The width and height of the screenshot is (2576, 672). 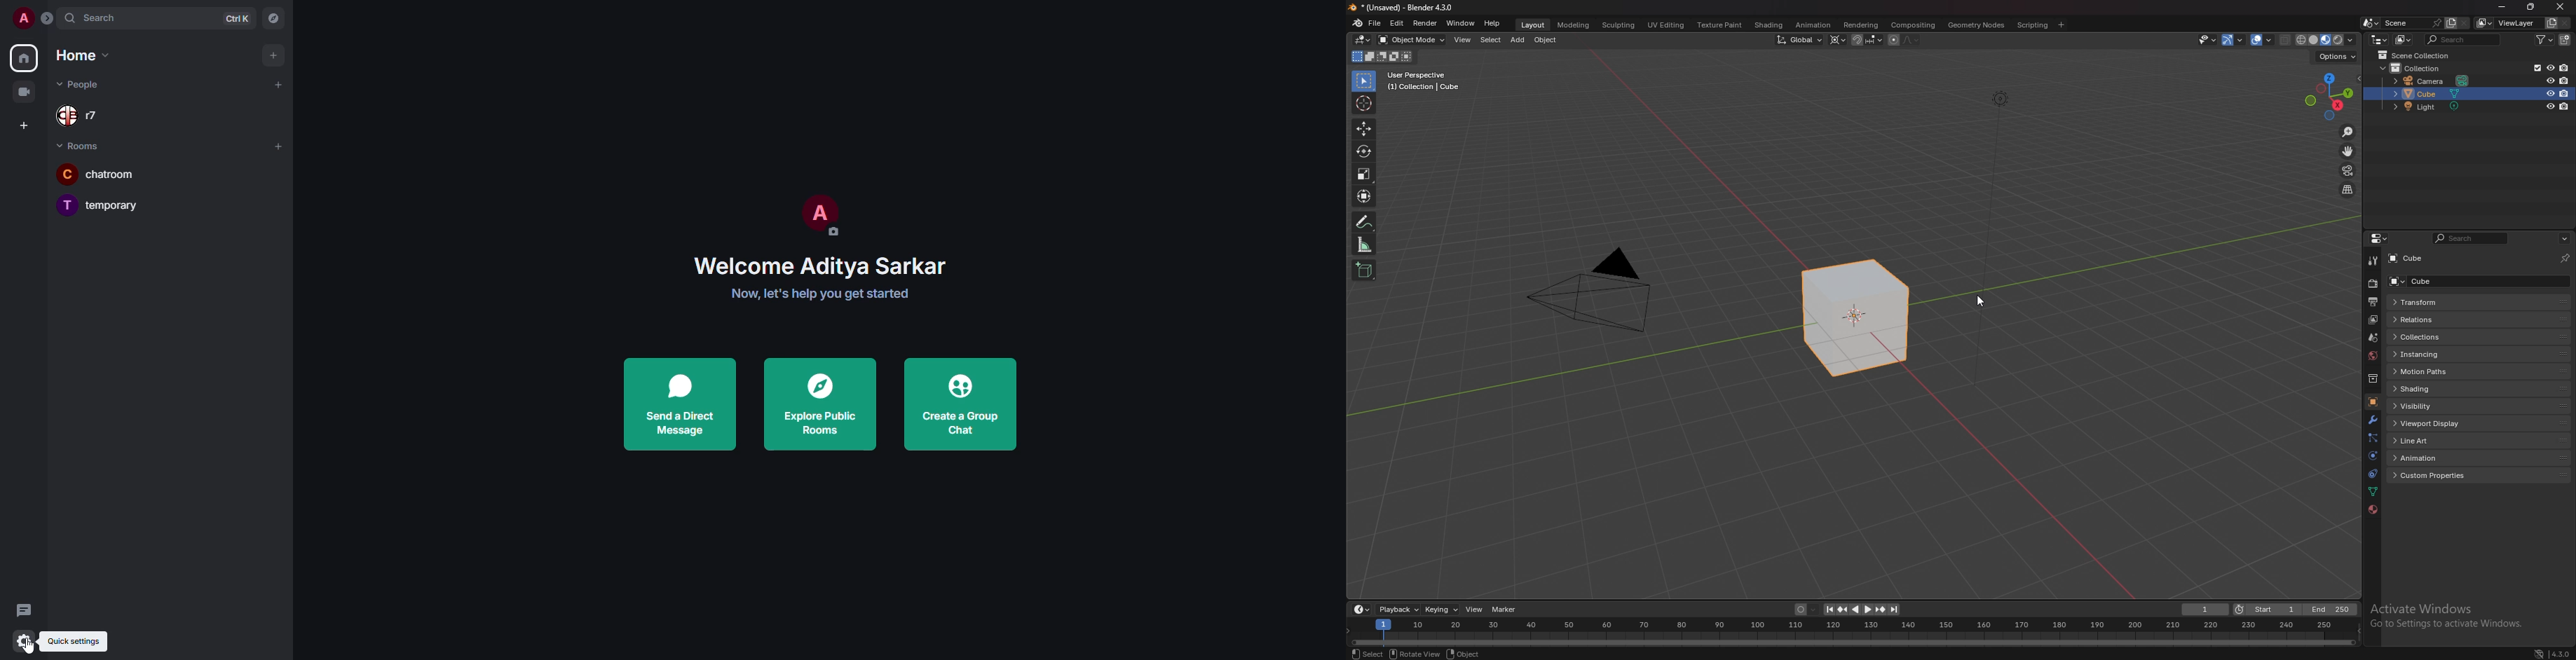 What do you see at coordinates (2441, 336) in the screenshot?
I see `collections` at bounding box center [2441, 336].